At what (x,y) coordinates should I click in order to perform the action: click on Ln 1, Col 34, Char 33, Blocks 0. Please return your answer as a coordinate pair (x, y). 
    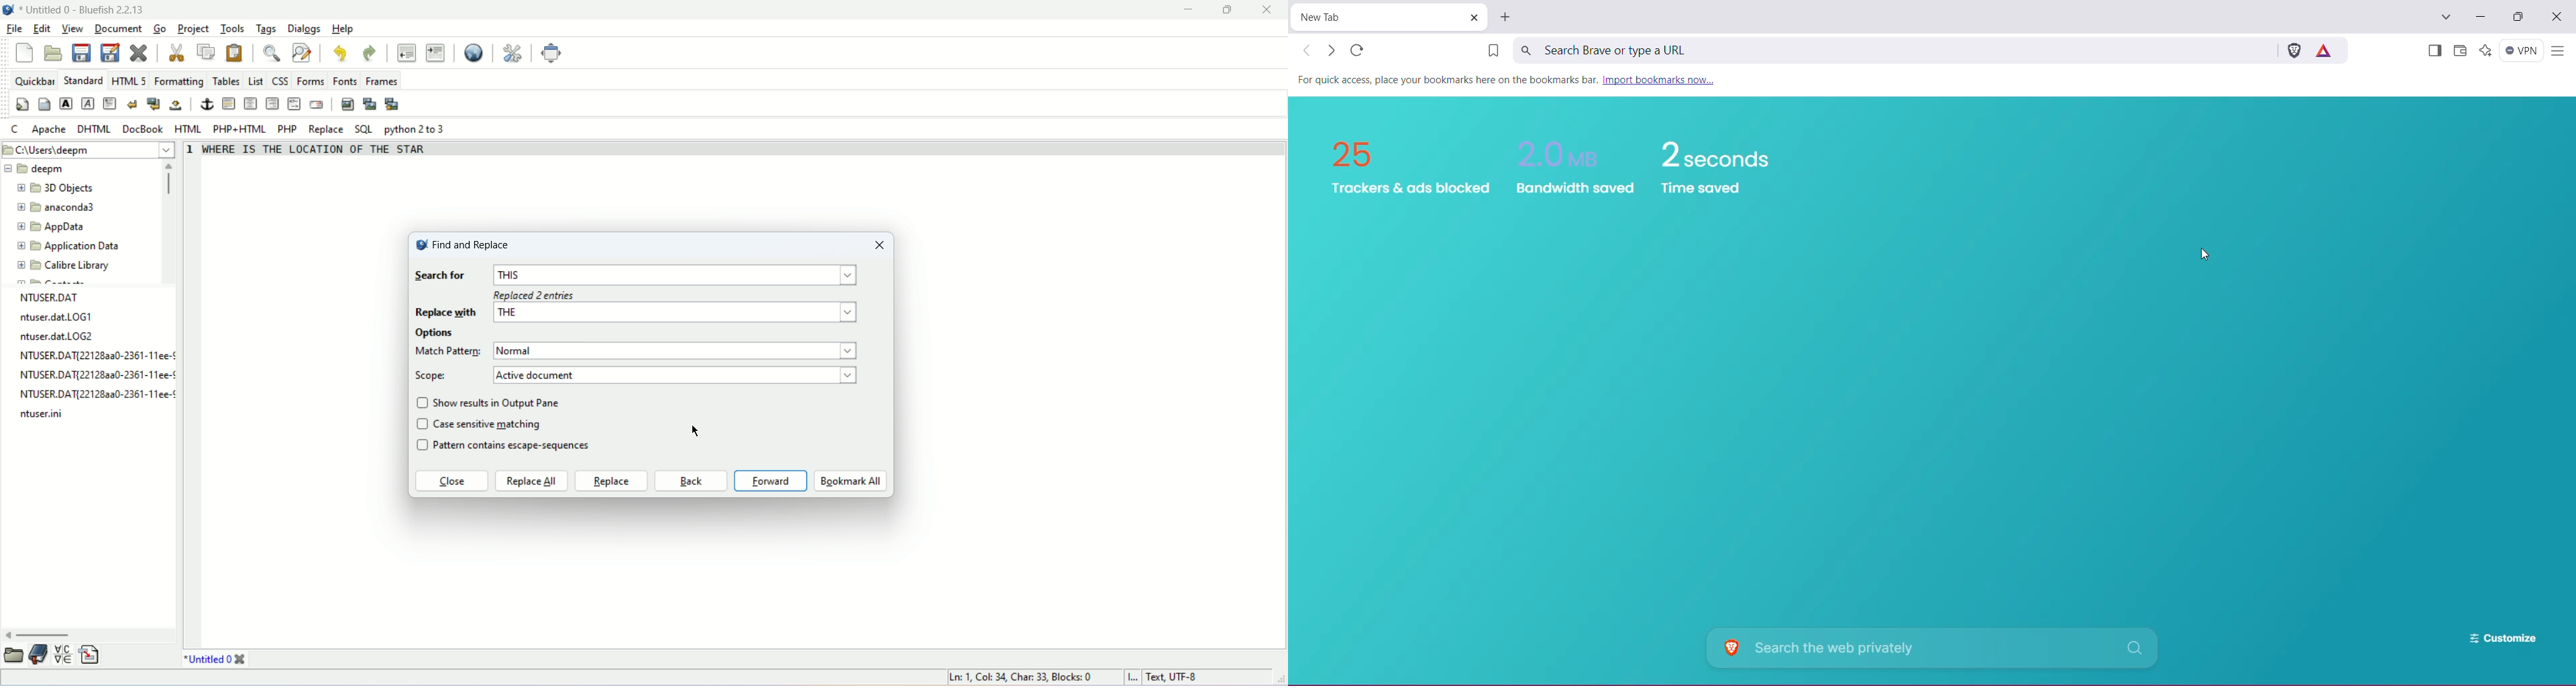
    Looking at the image, I should click on (1028, 677).